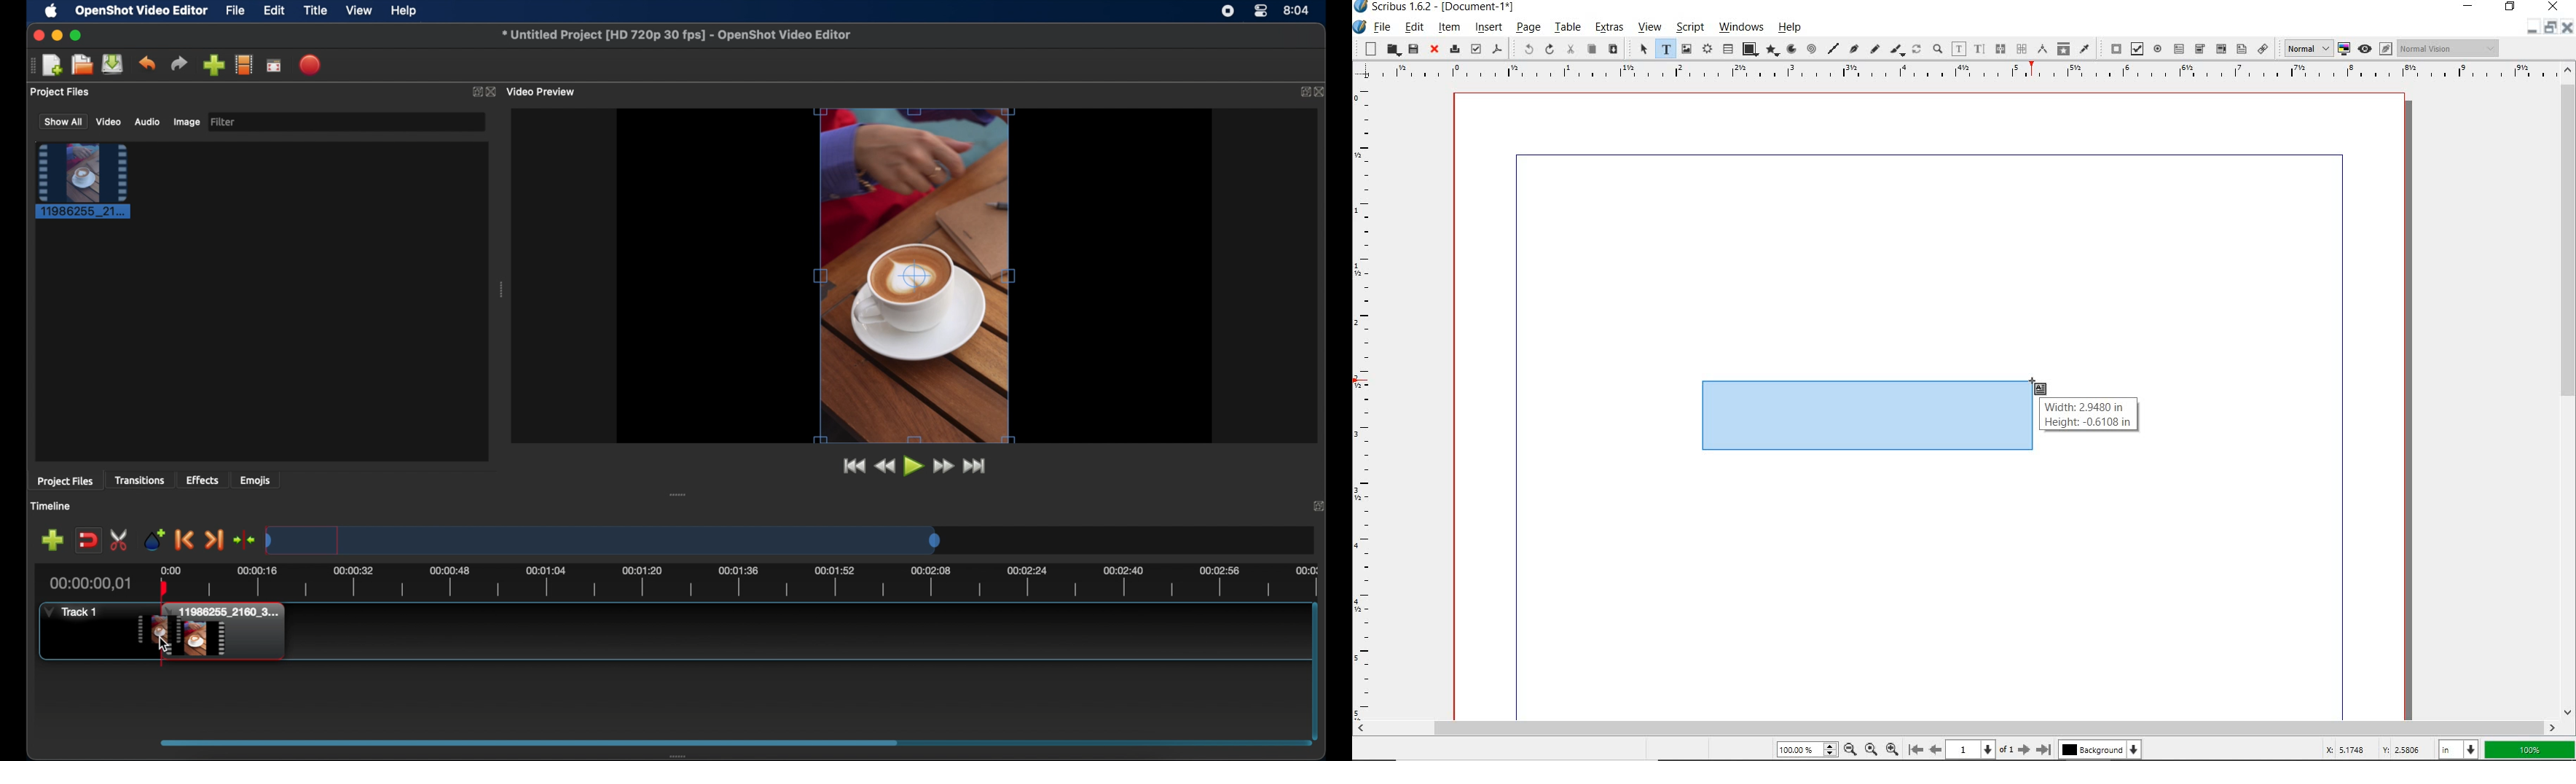 This screenshot has height=784, width=2576. Describe the element at coordinates (2549, 28) in the screenshot. I see `Minimize` at that location.